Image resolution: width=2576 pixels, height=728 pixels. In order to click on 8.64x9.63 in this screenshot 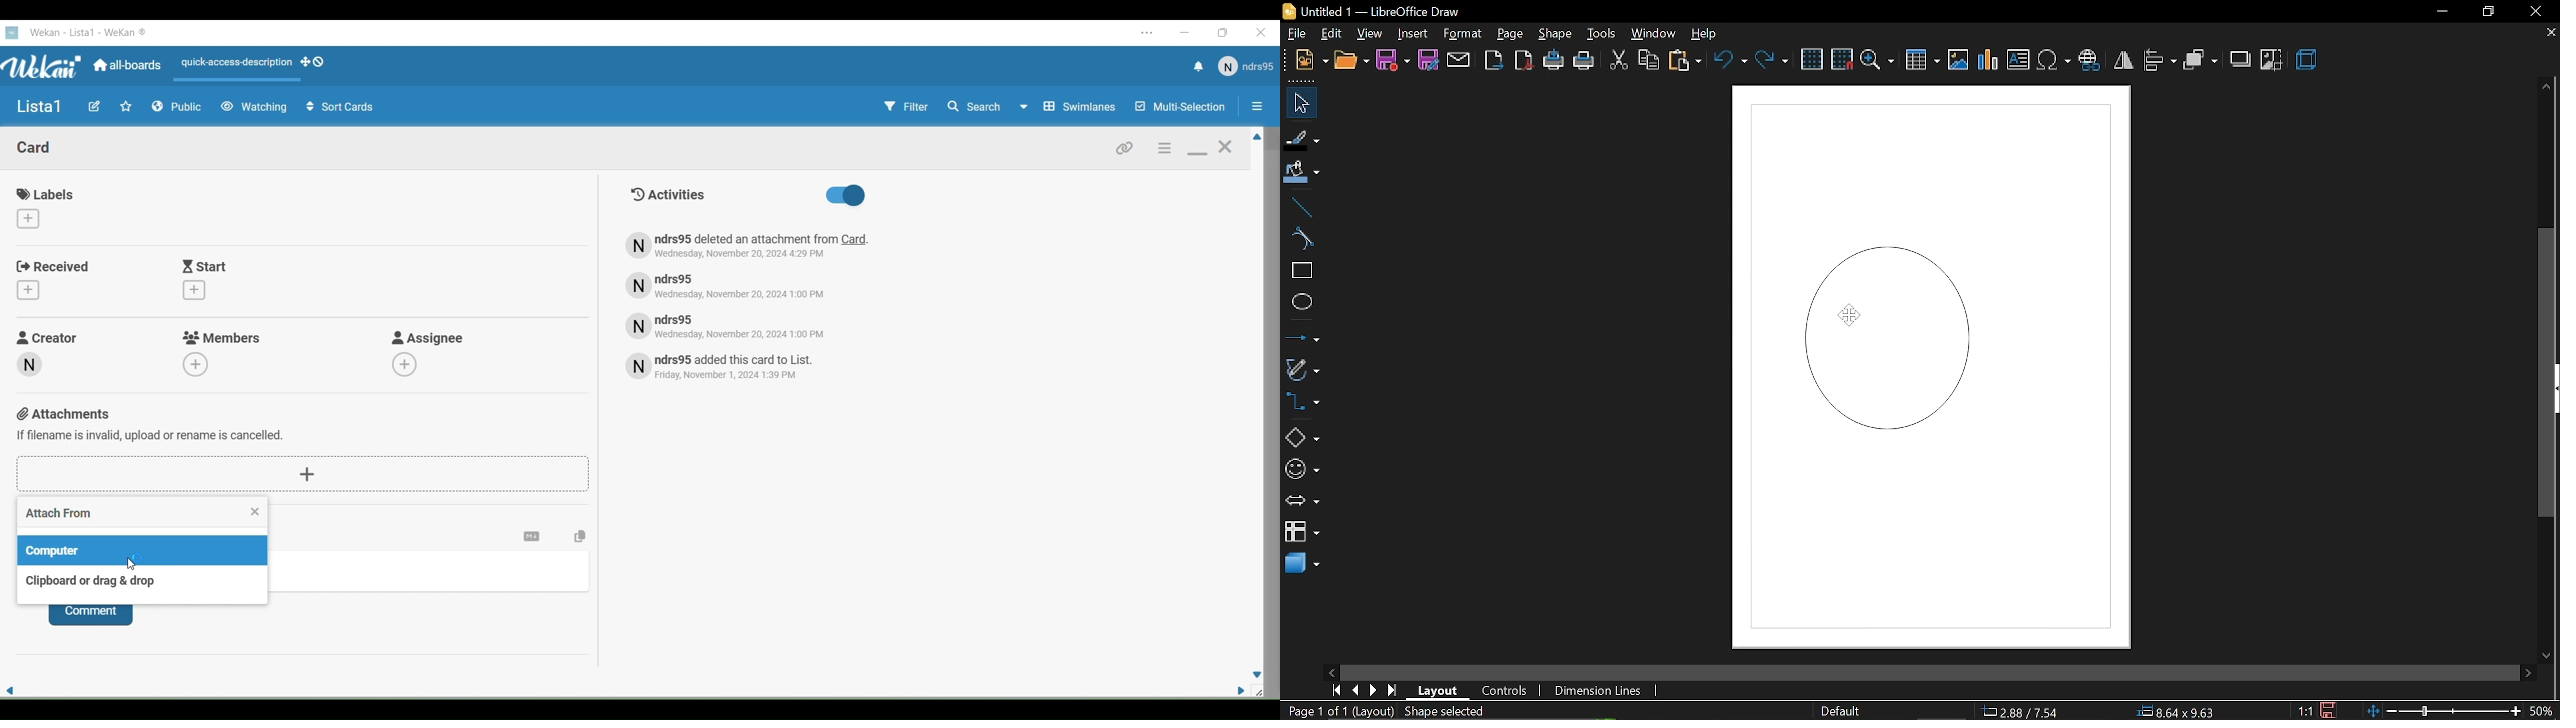, I will do `click(2183, 713)`.